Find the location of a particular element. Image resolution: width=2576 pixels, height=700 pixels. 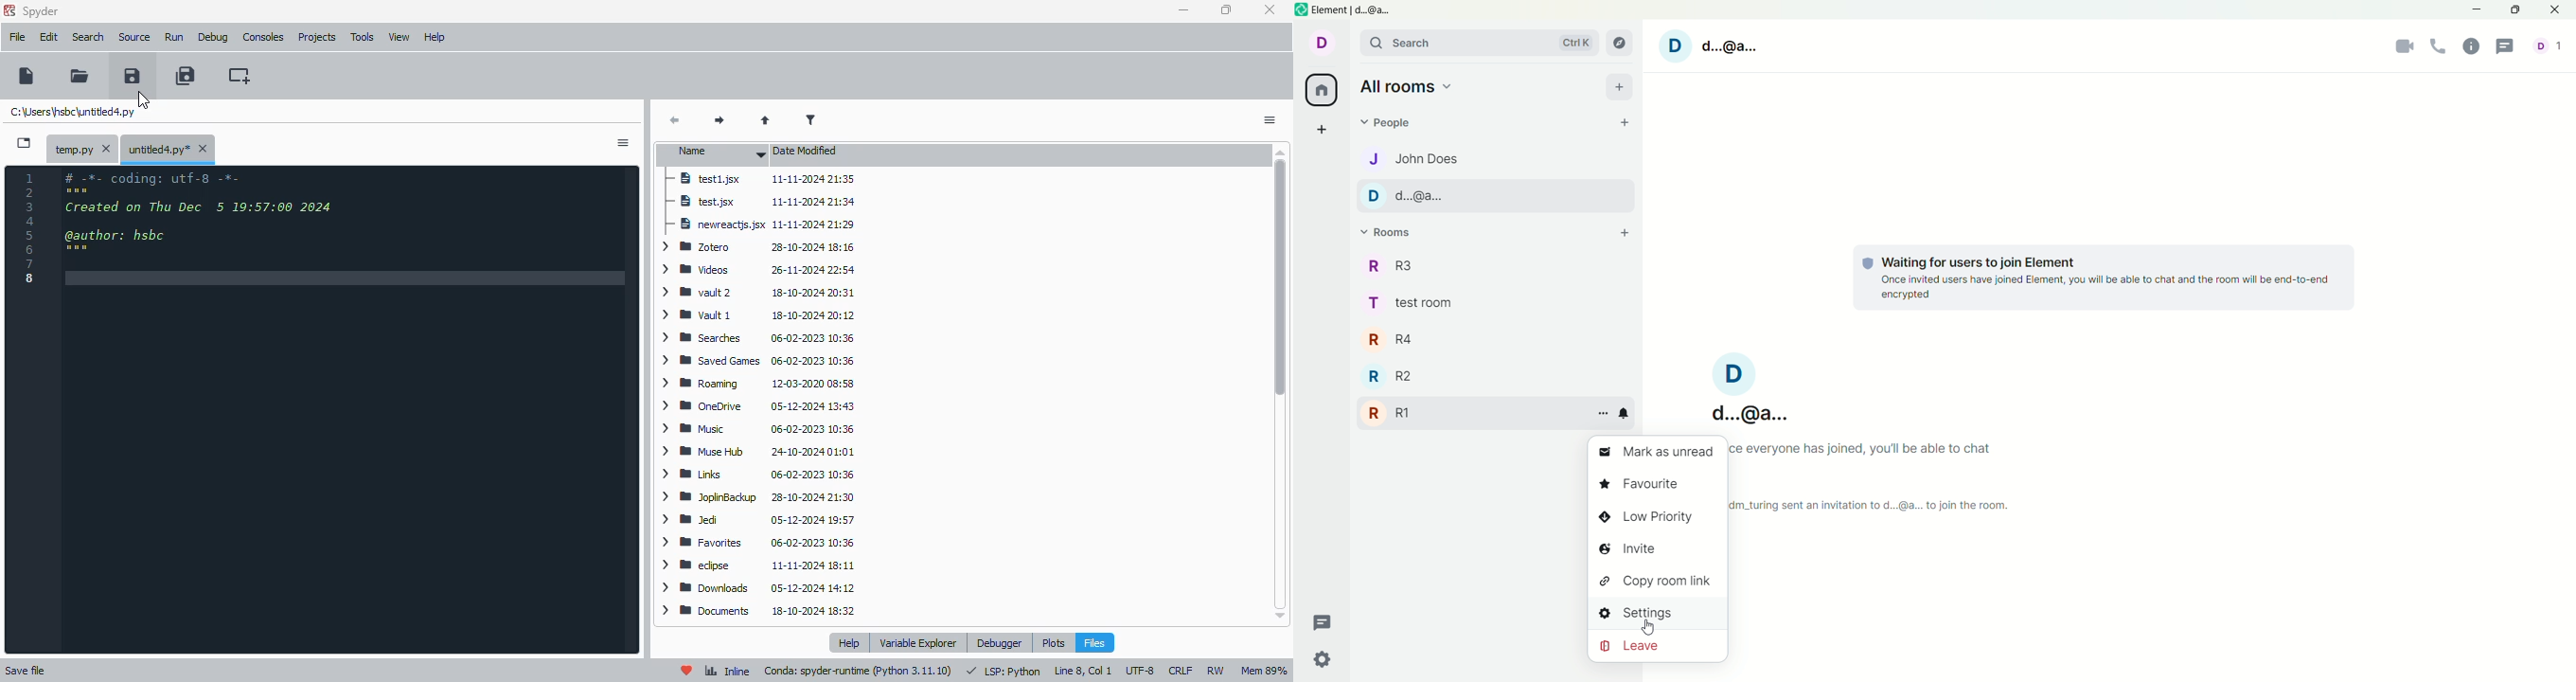

start chat is located at coordinates (1621, 121).